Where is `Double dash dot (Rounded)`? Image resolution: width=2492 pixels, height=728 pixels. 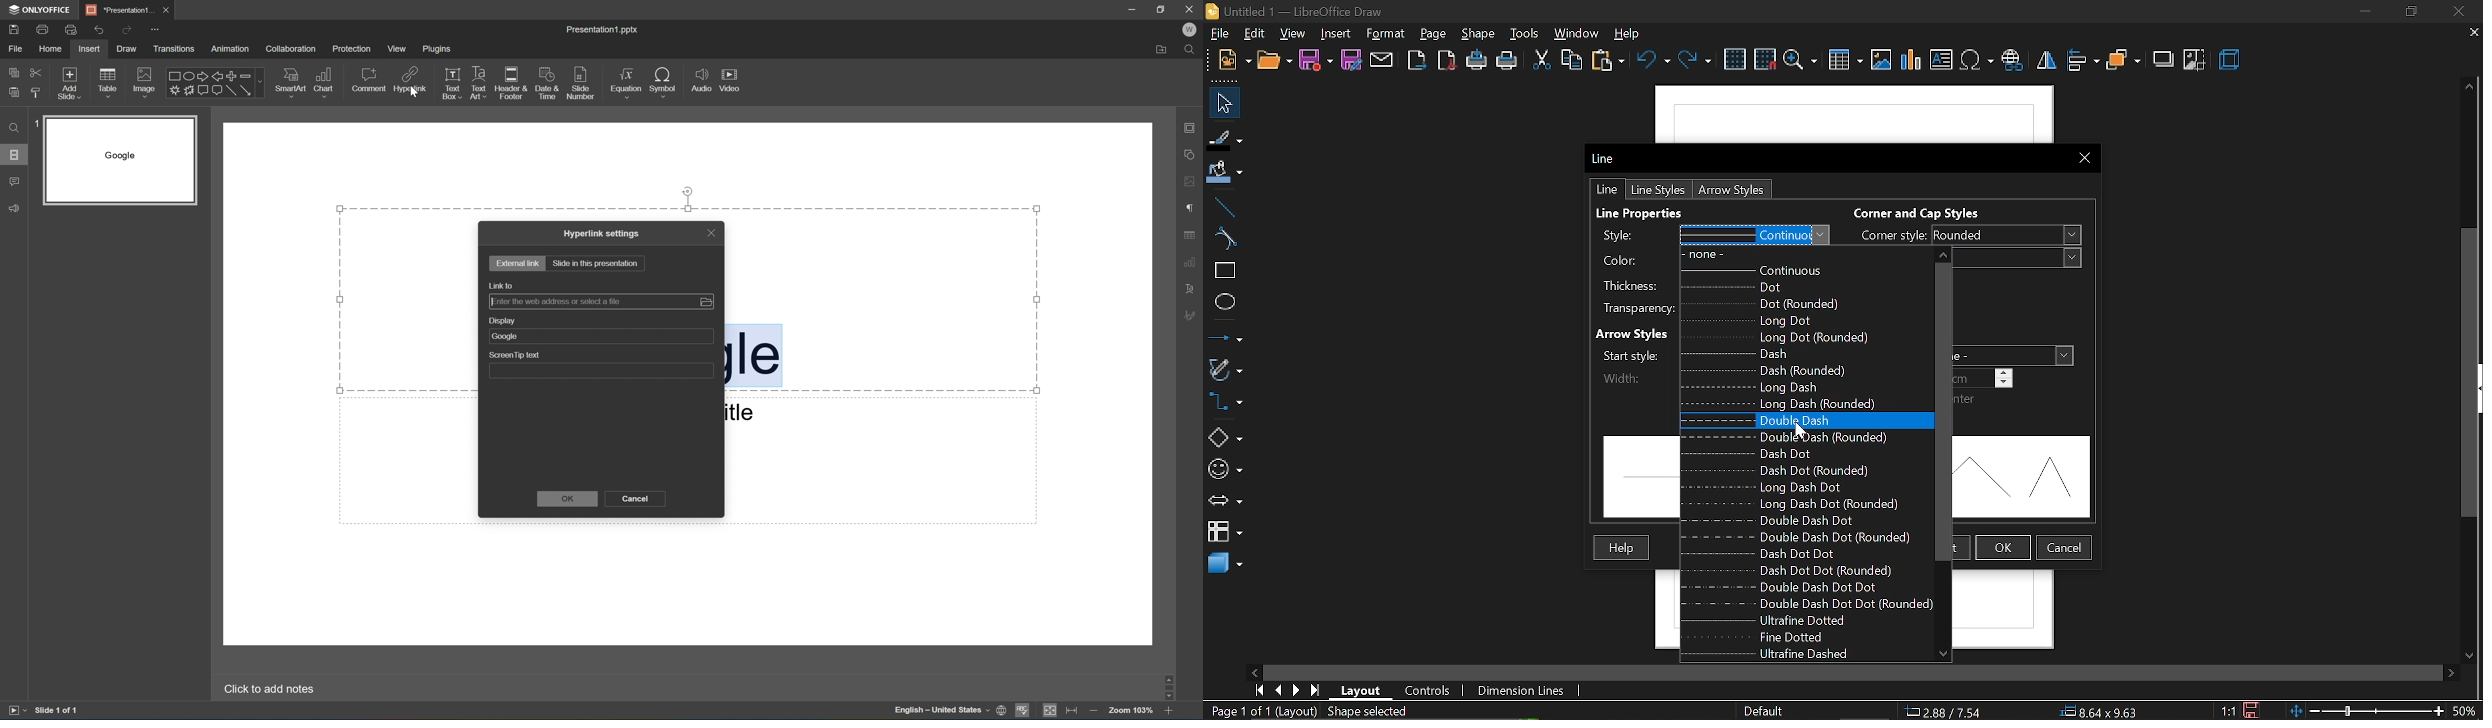
Double dash dot (Rounded) is located at coordinates (1802, 537).